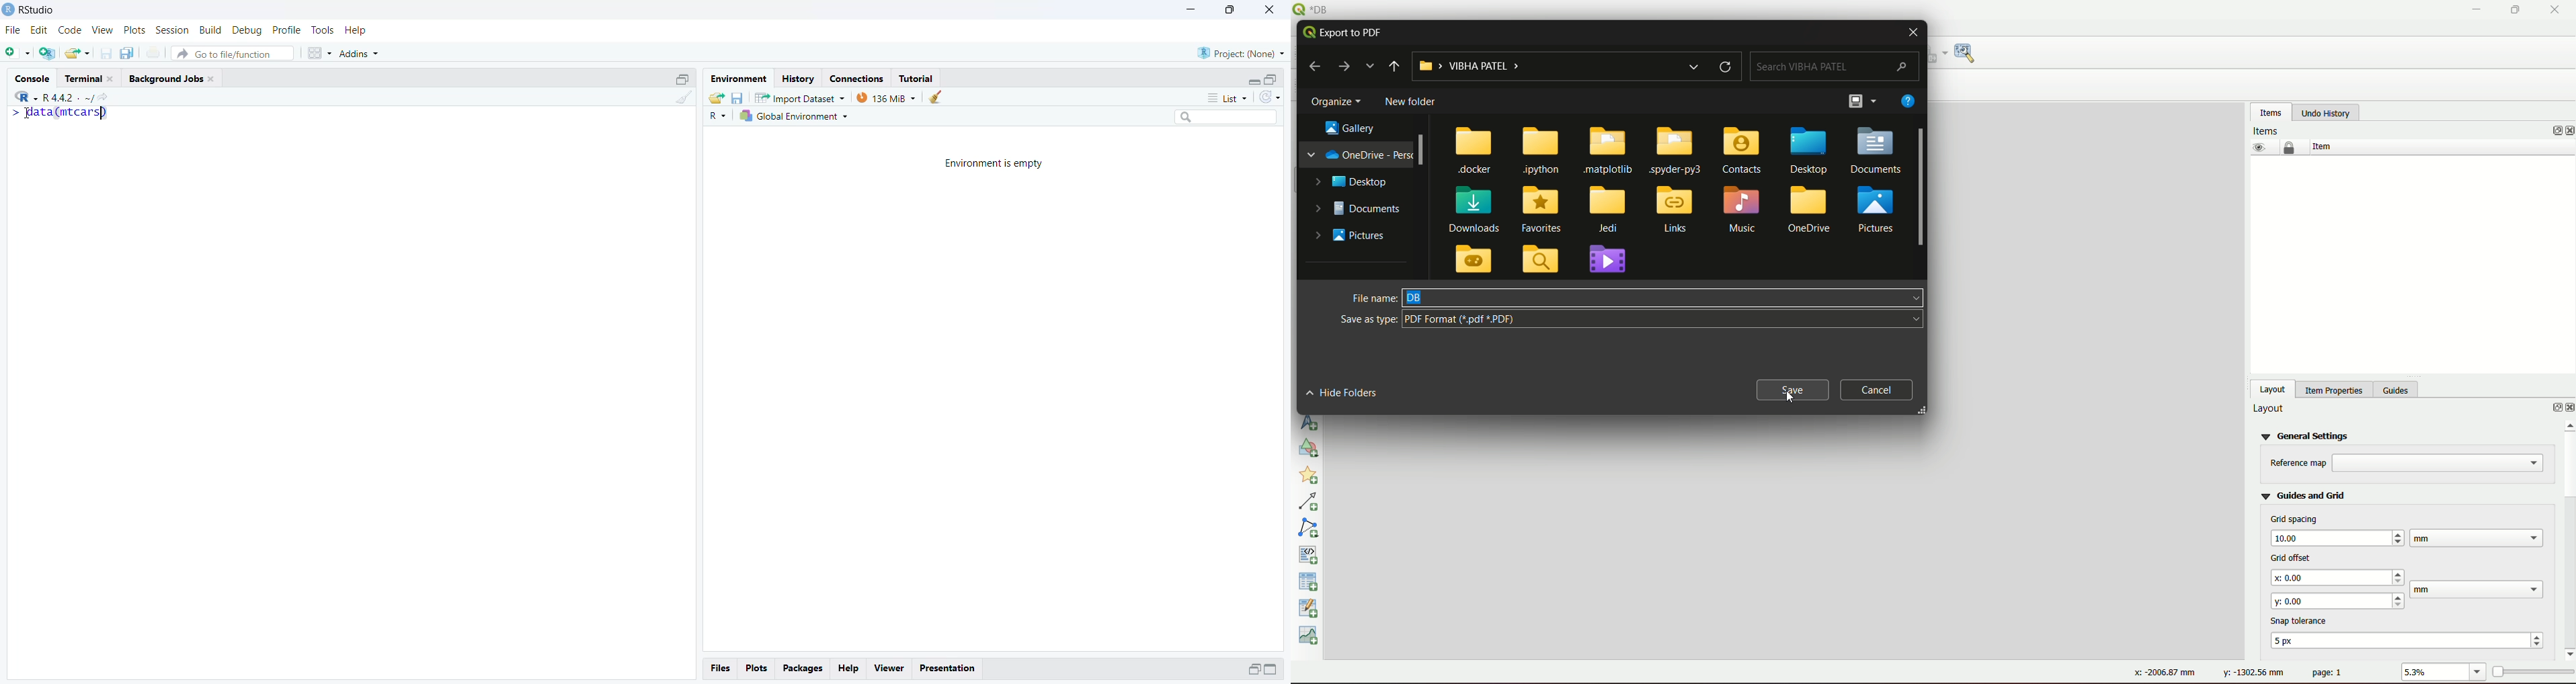  What do you see at coordinates (357, 30) in the screenshot?
I see `Help` at bounding box center [357, 30].